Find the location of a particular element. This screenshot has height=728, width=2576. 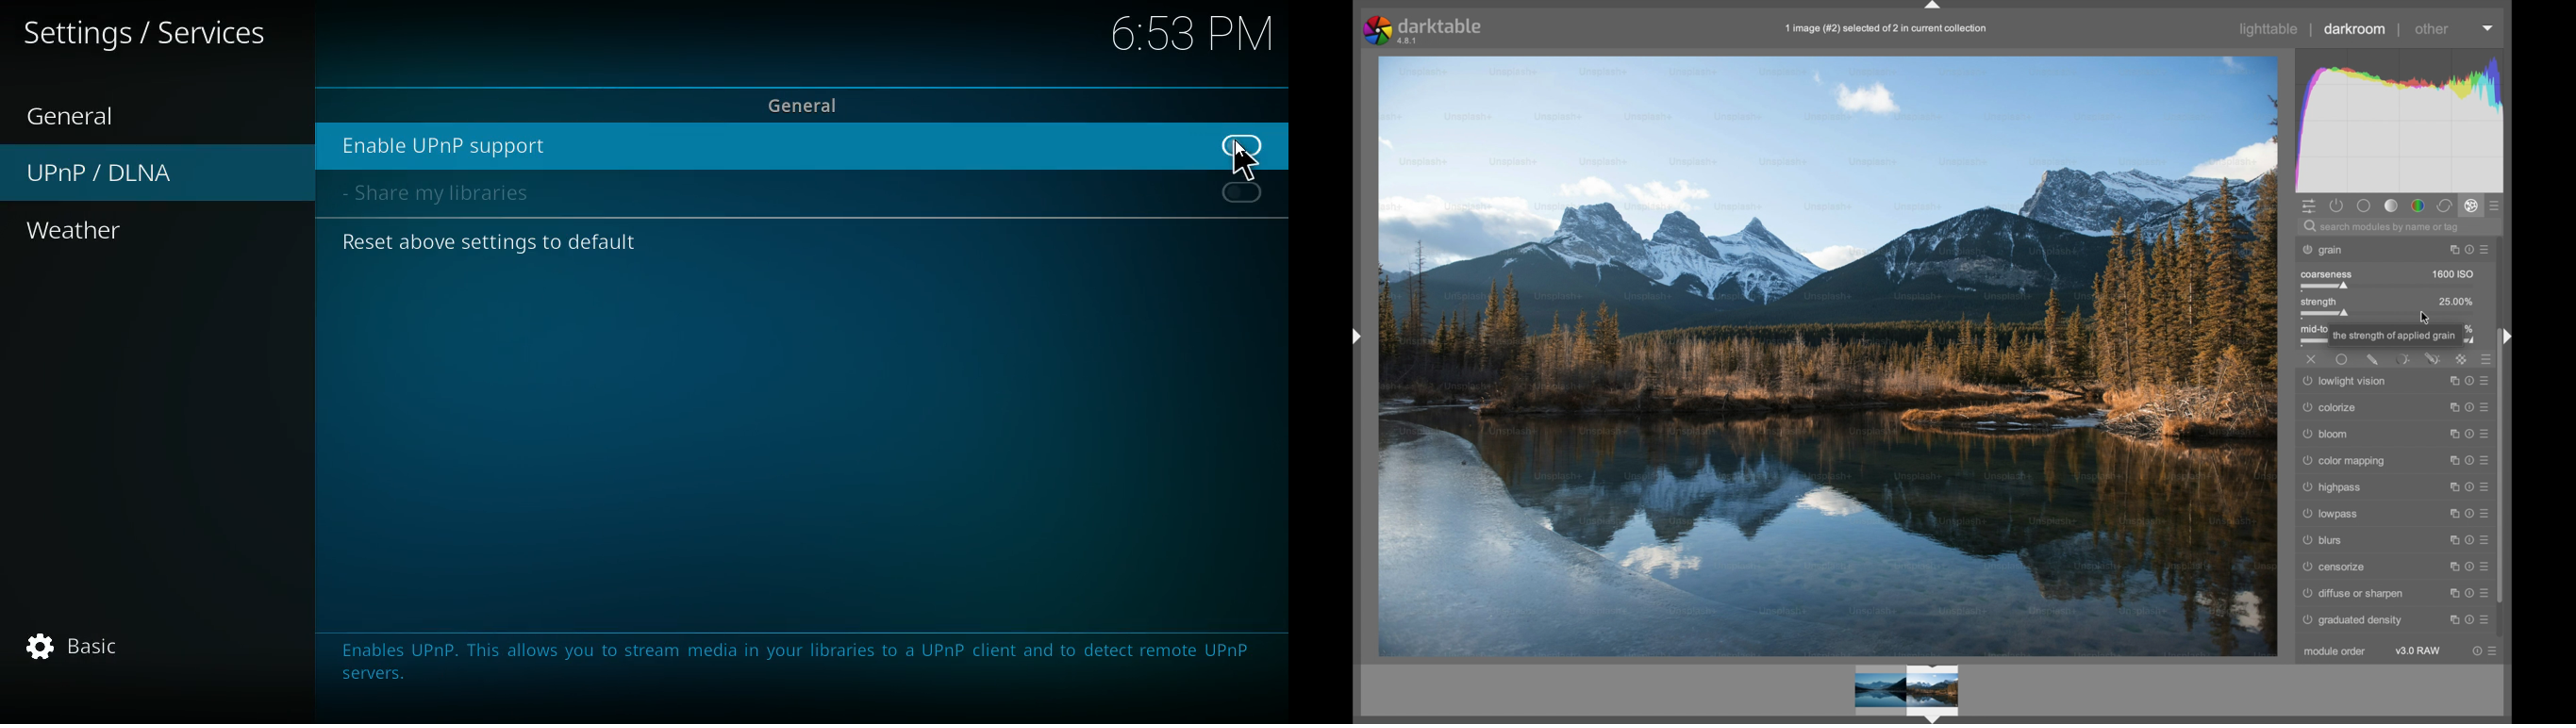

colorize is located at coordinates (2332, 407).